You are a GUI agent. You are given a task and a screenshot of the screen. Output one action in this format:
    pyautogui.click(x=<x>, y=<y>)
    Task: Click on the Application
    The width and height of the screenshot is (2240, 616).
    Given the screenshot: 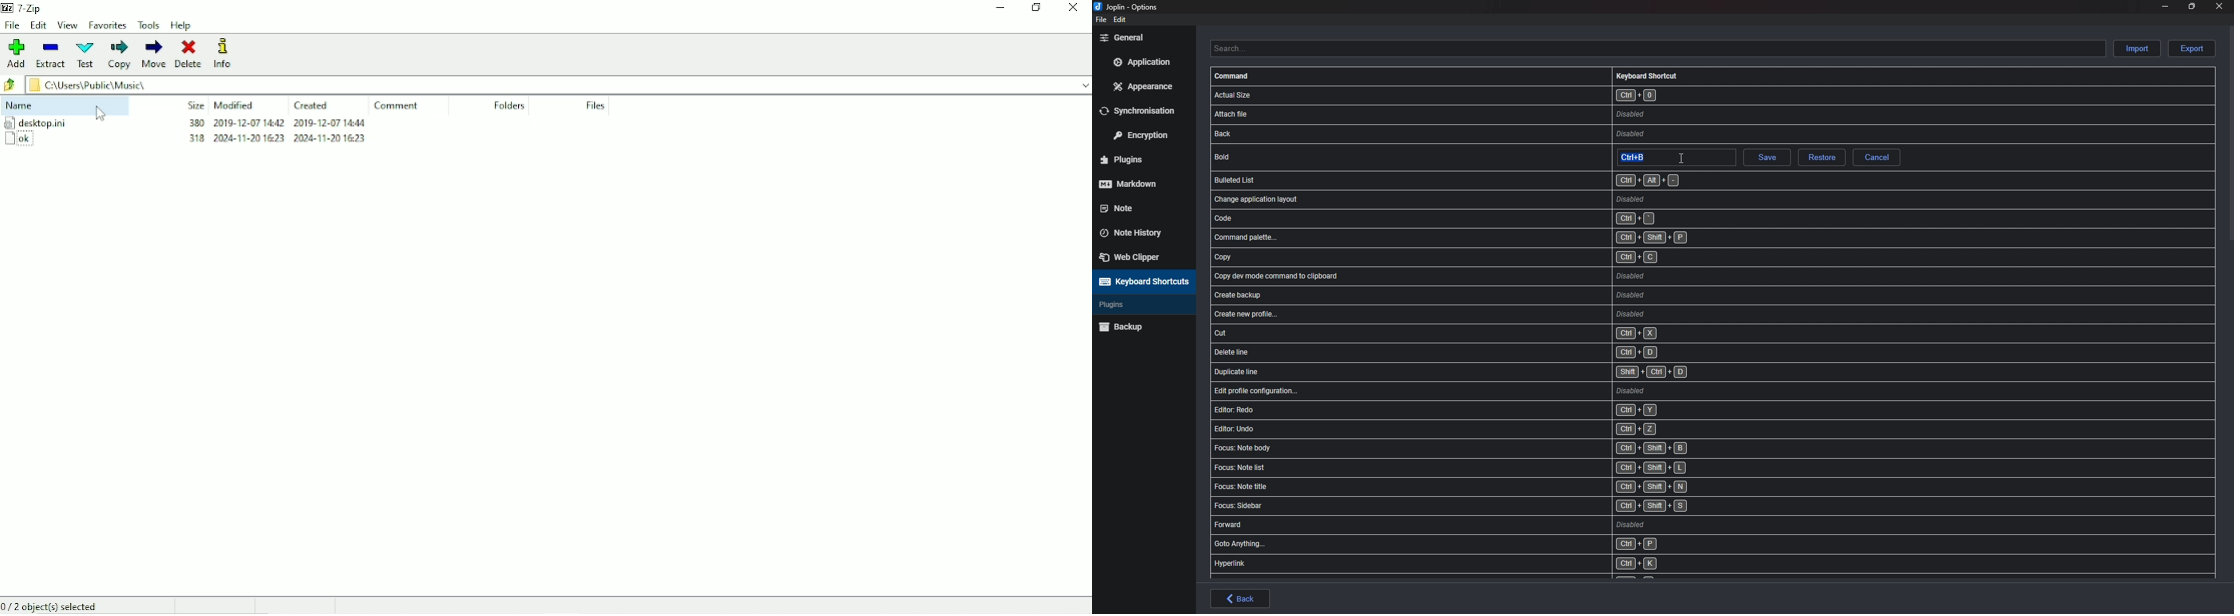 What is the action you would take?
    pyautogui.click(x=1141, y=62)
    